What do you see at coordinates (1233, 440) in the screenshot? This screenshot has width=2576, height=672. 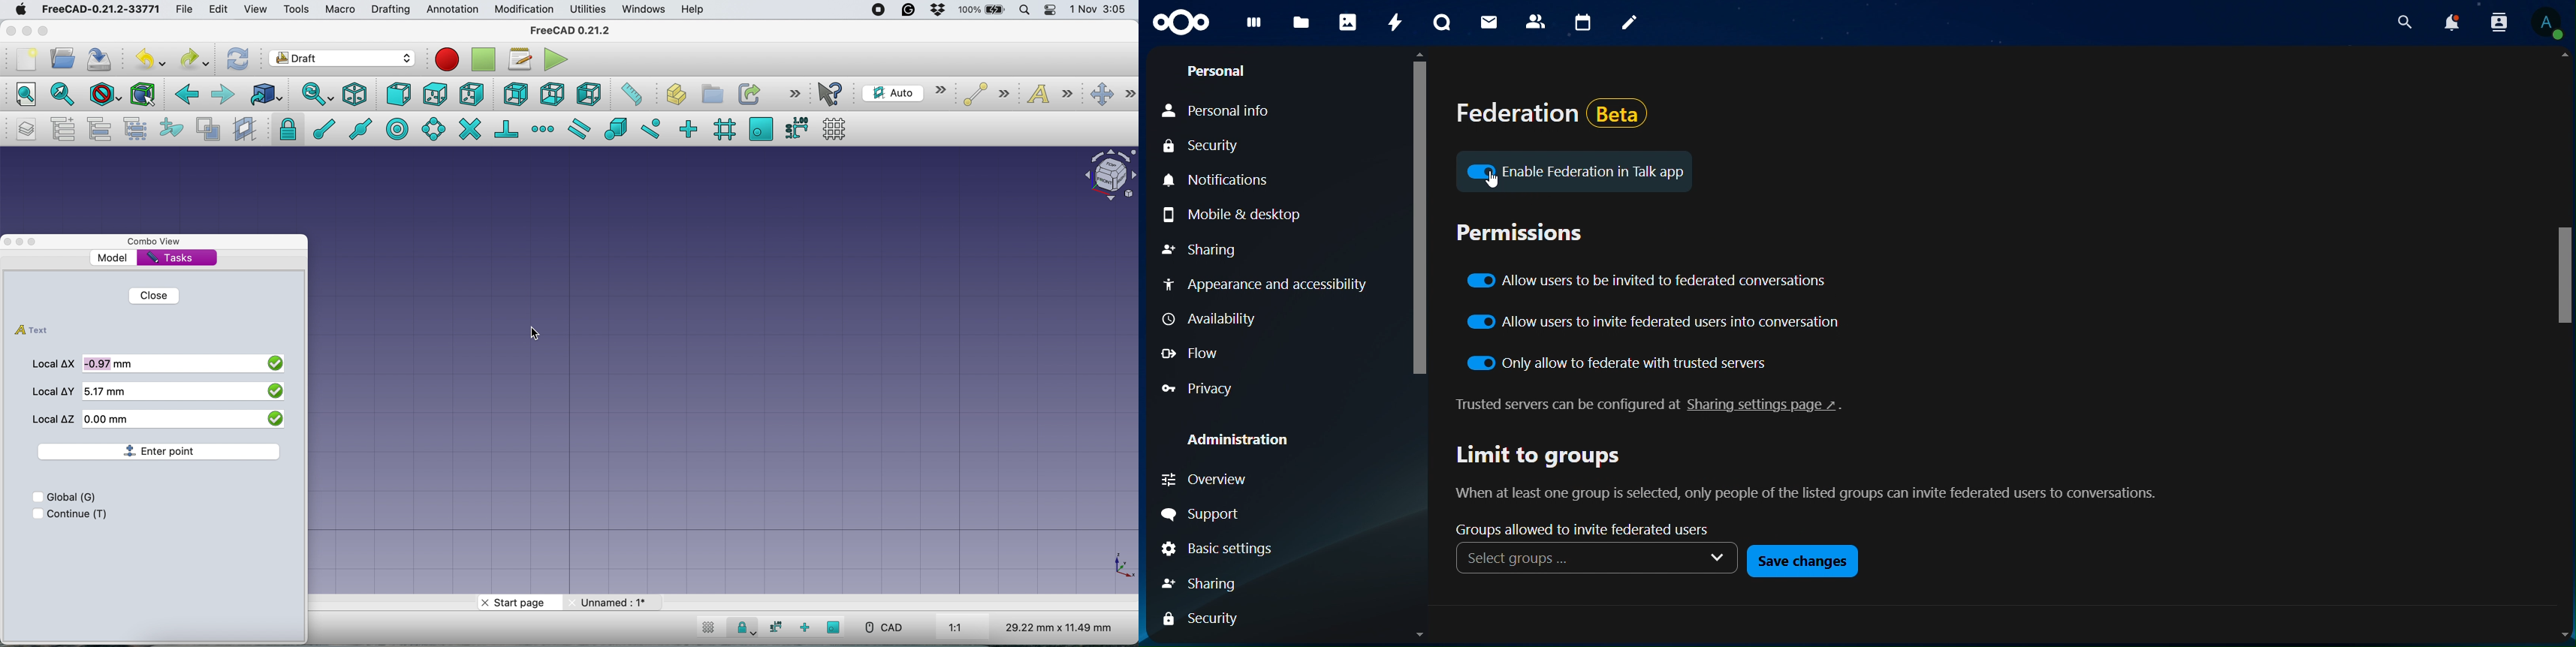 I see `Administration` at bounding box center [1233, 440].